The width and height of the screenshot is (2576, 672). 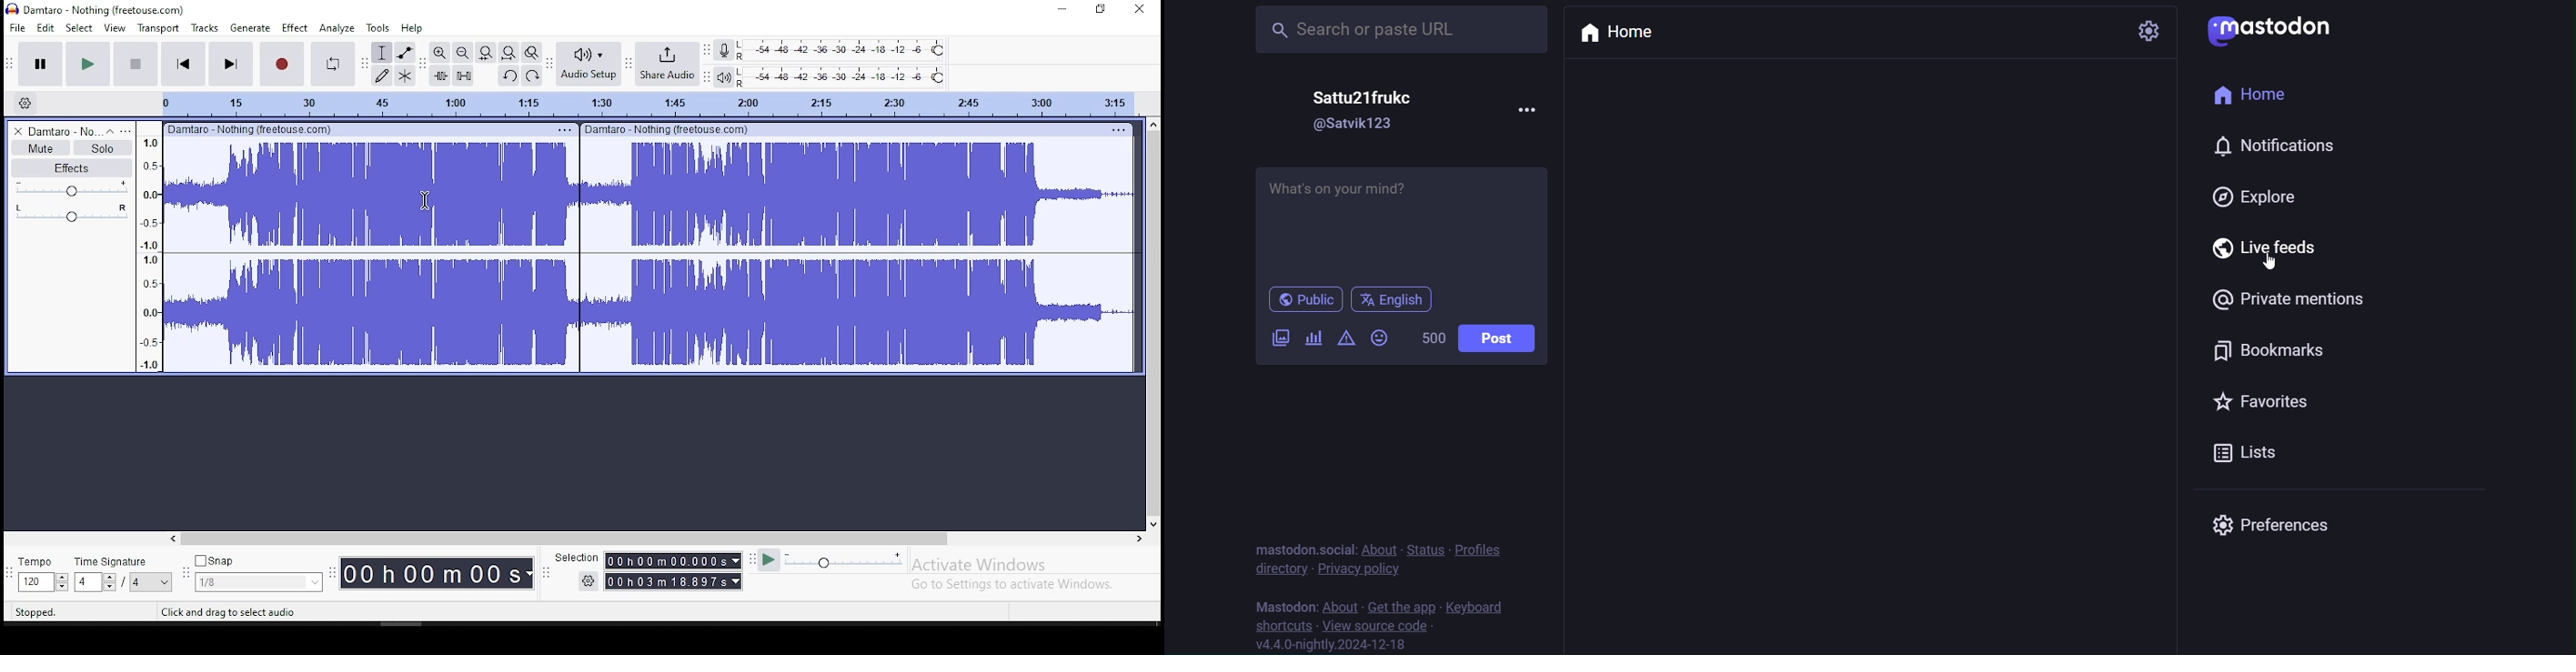 I want to click on keyboard, so click(x=1476, y=605).